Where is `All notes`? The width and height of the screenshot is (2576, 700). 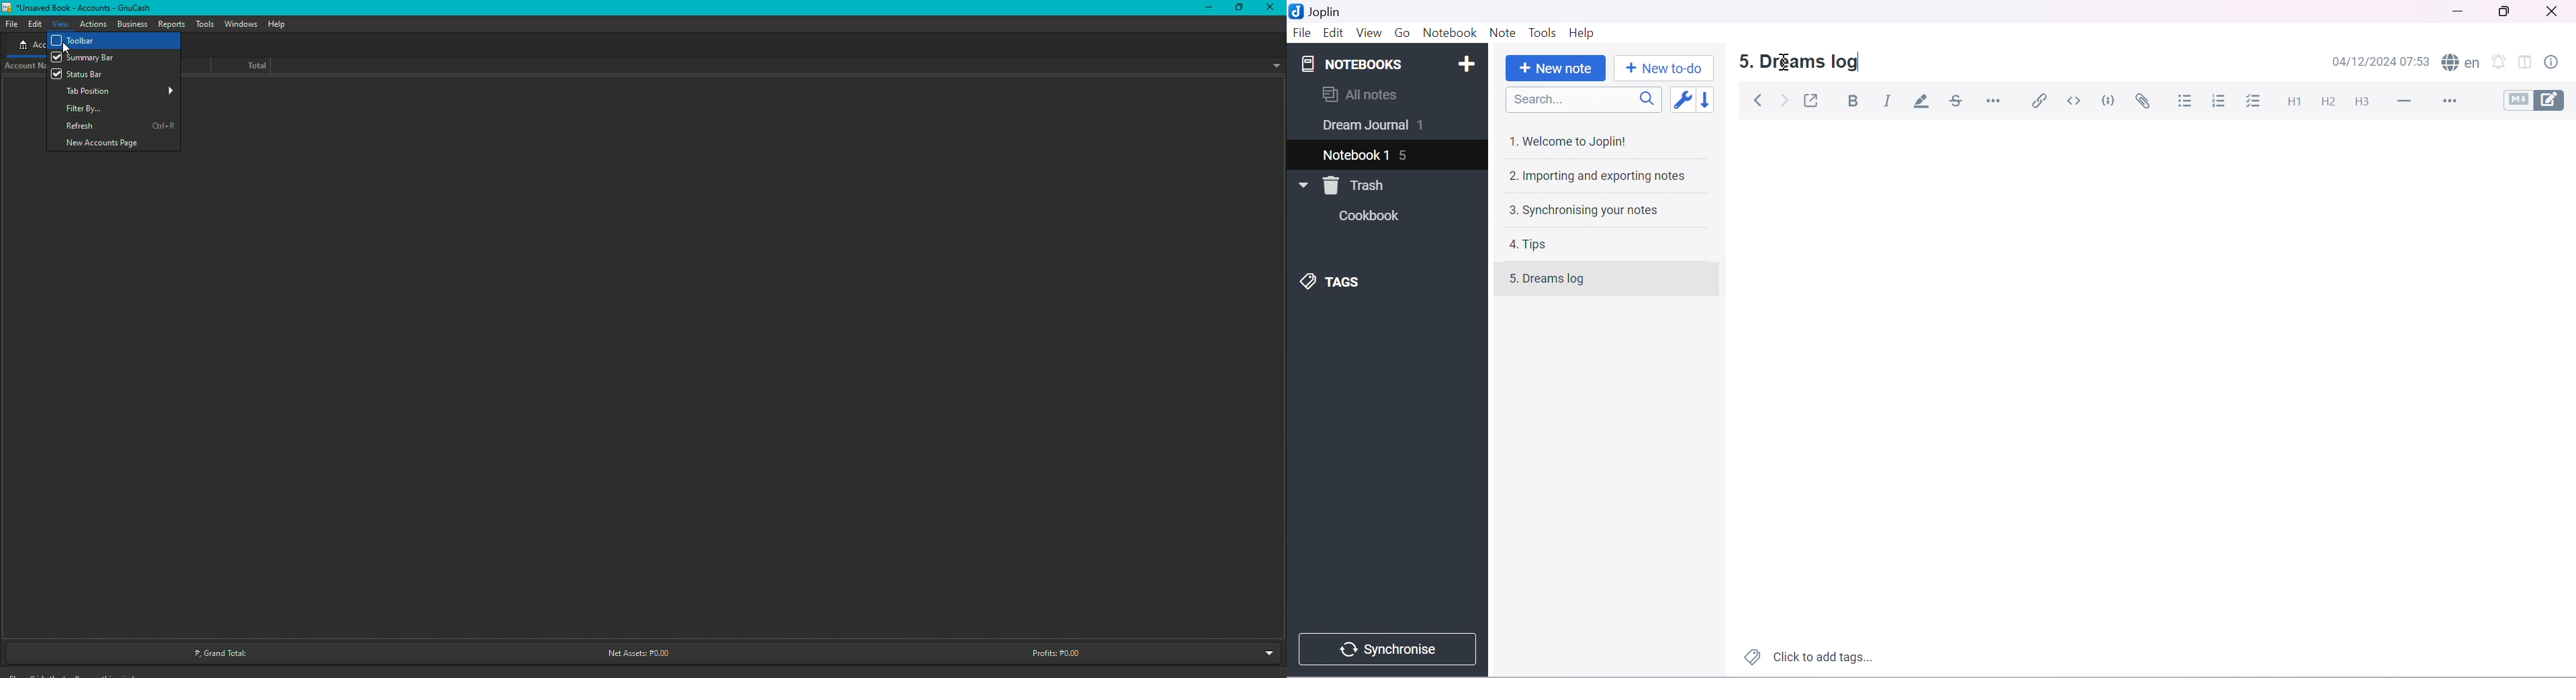 All notes is located at coordinates (1360, 94).